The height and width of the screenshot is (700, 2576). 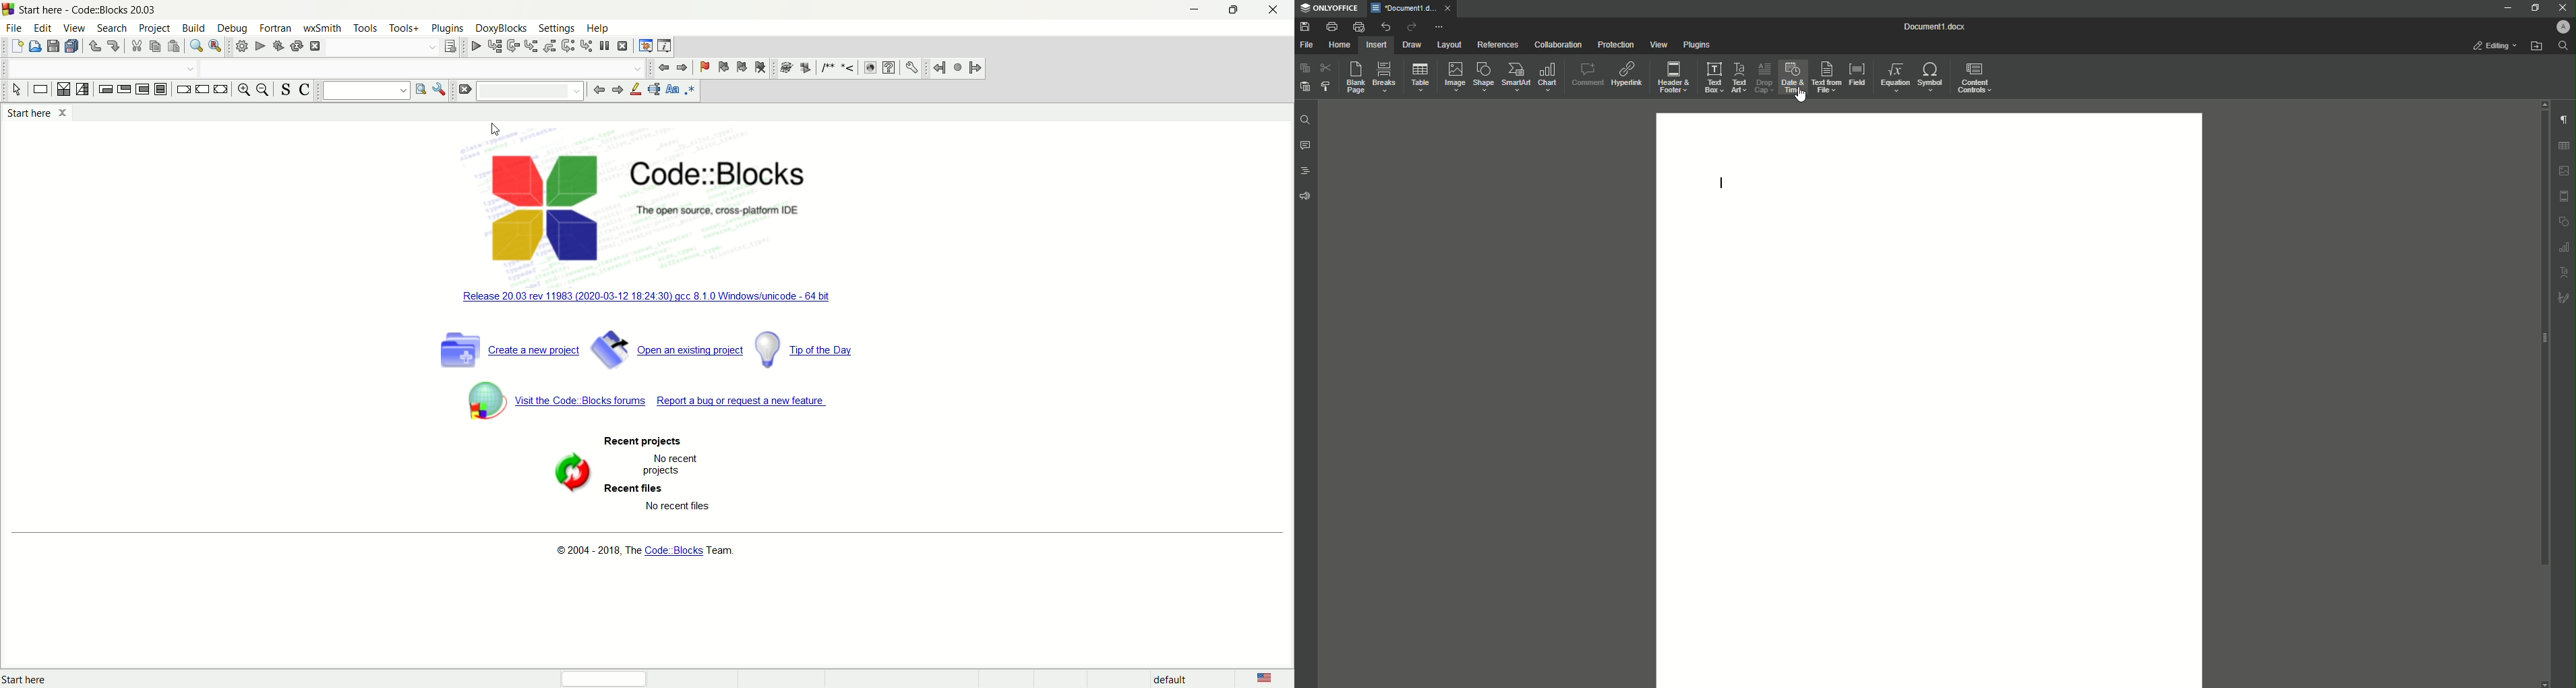 What do you see at coordinates (142, 90) in the screenshot?
I see `counting loop` at bounding box center [142, 90].